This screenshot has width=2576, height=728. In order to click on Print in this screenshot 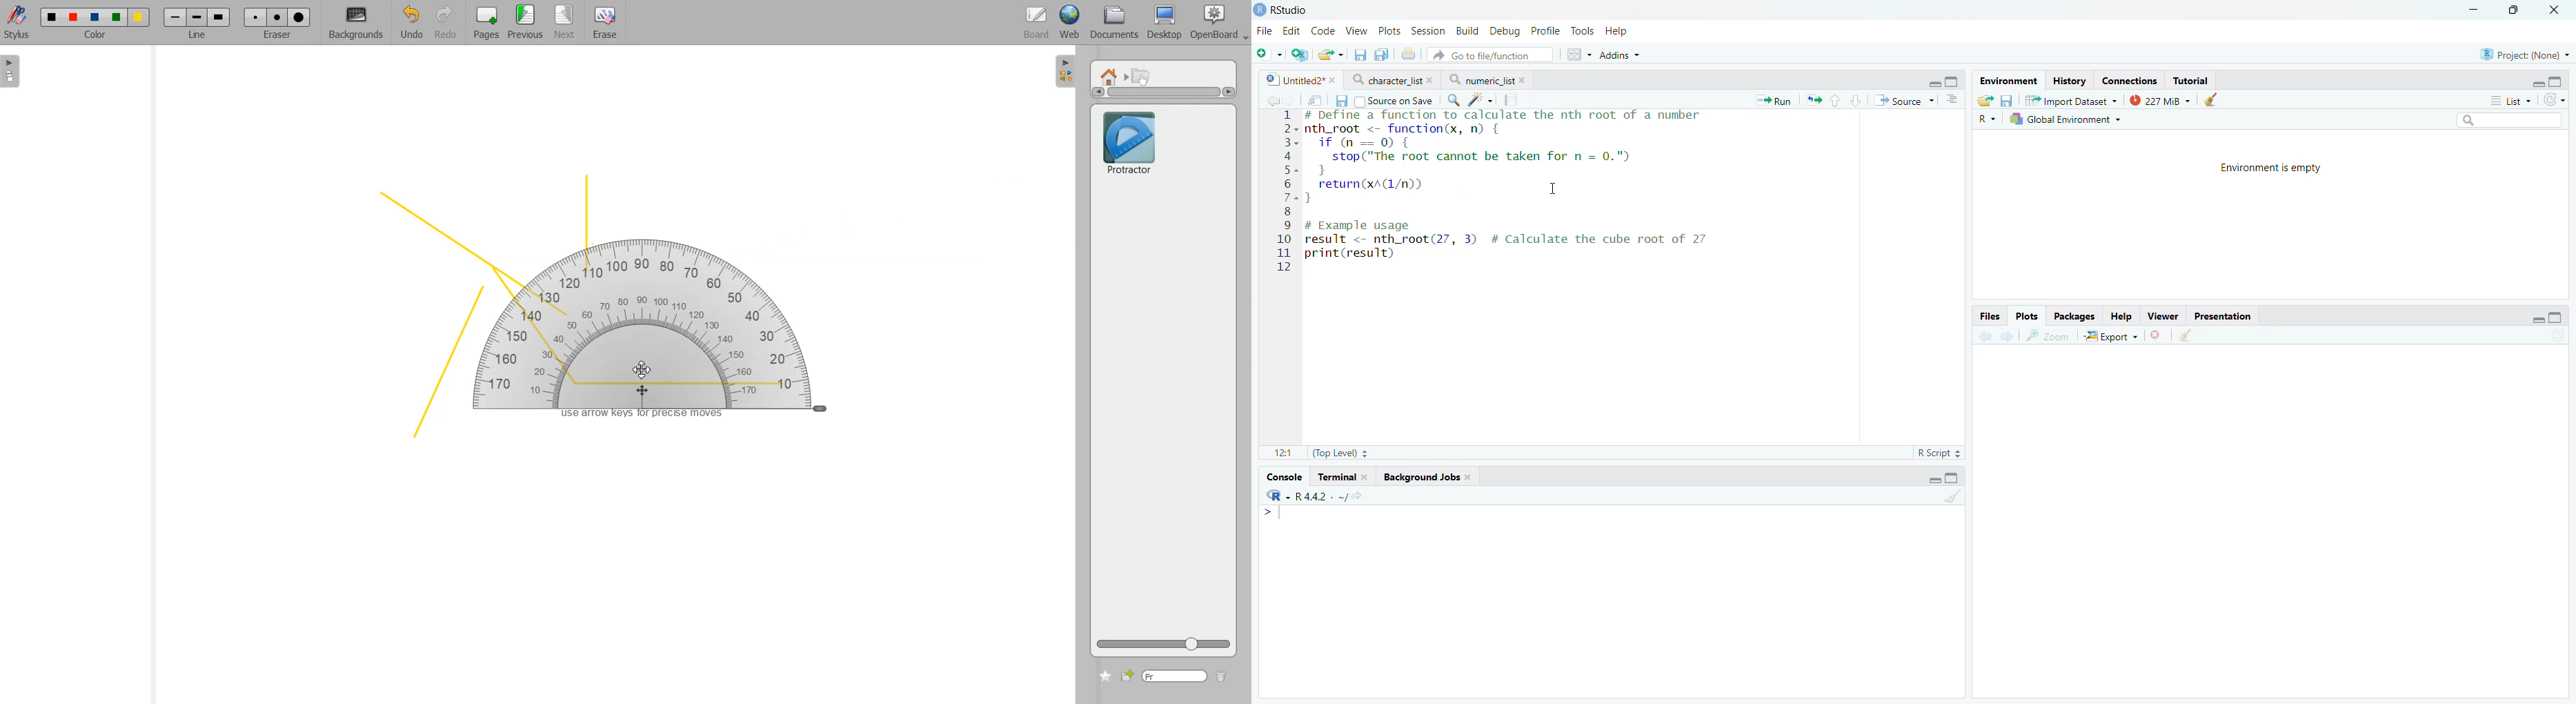, I will do `click(1407, 55)`.